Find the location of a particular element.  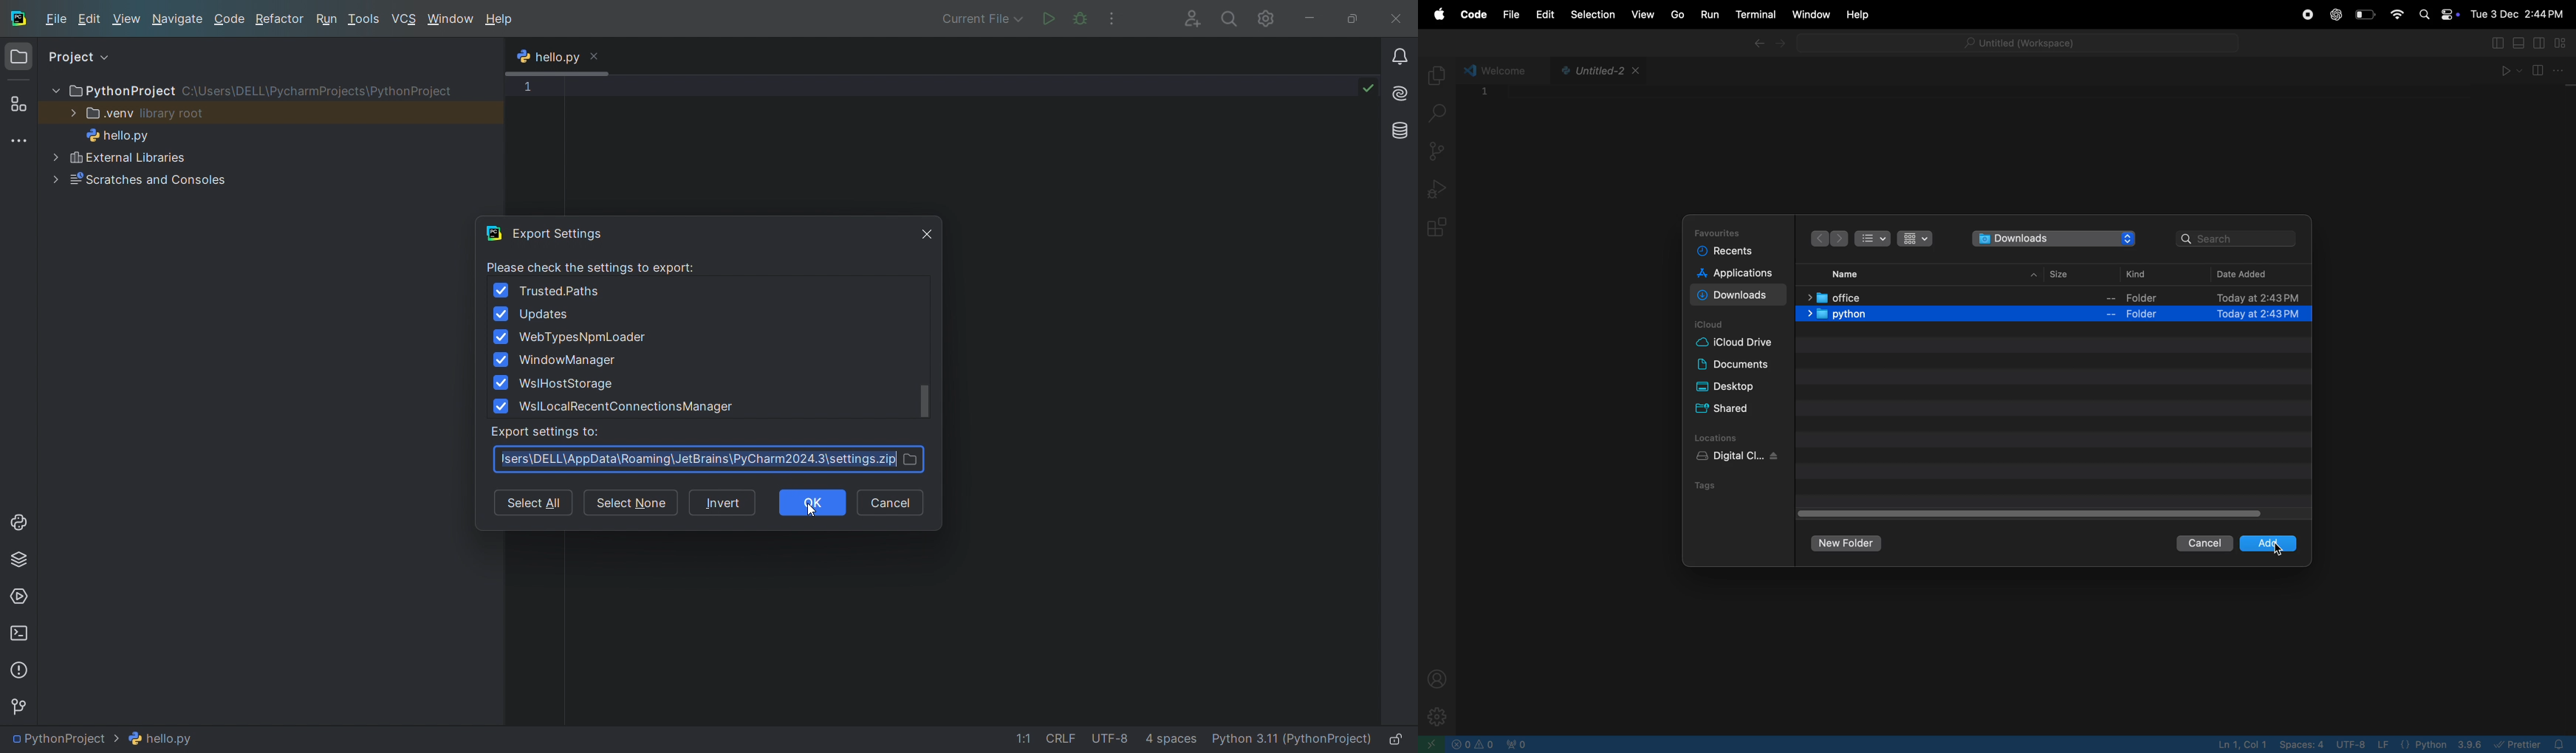

battery is located at coordinates (2367, 14).